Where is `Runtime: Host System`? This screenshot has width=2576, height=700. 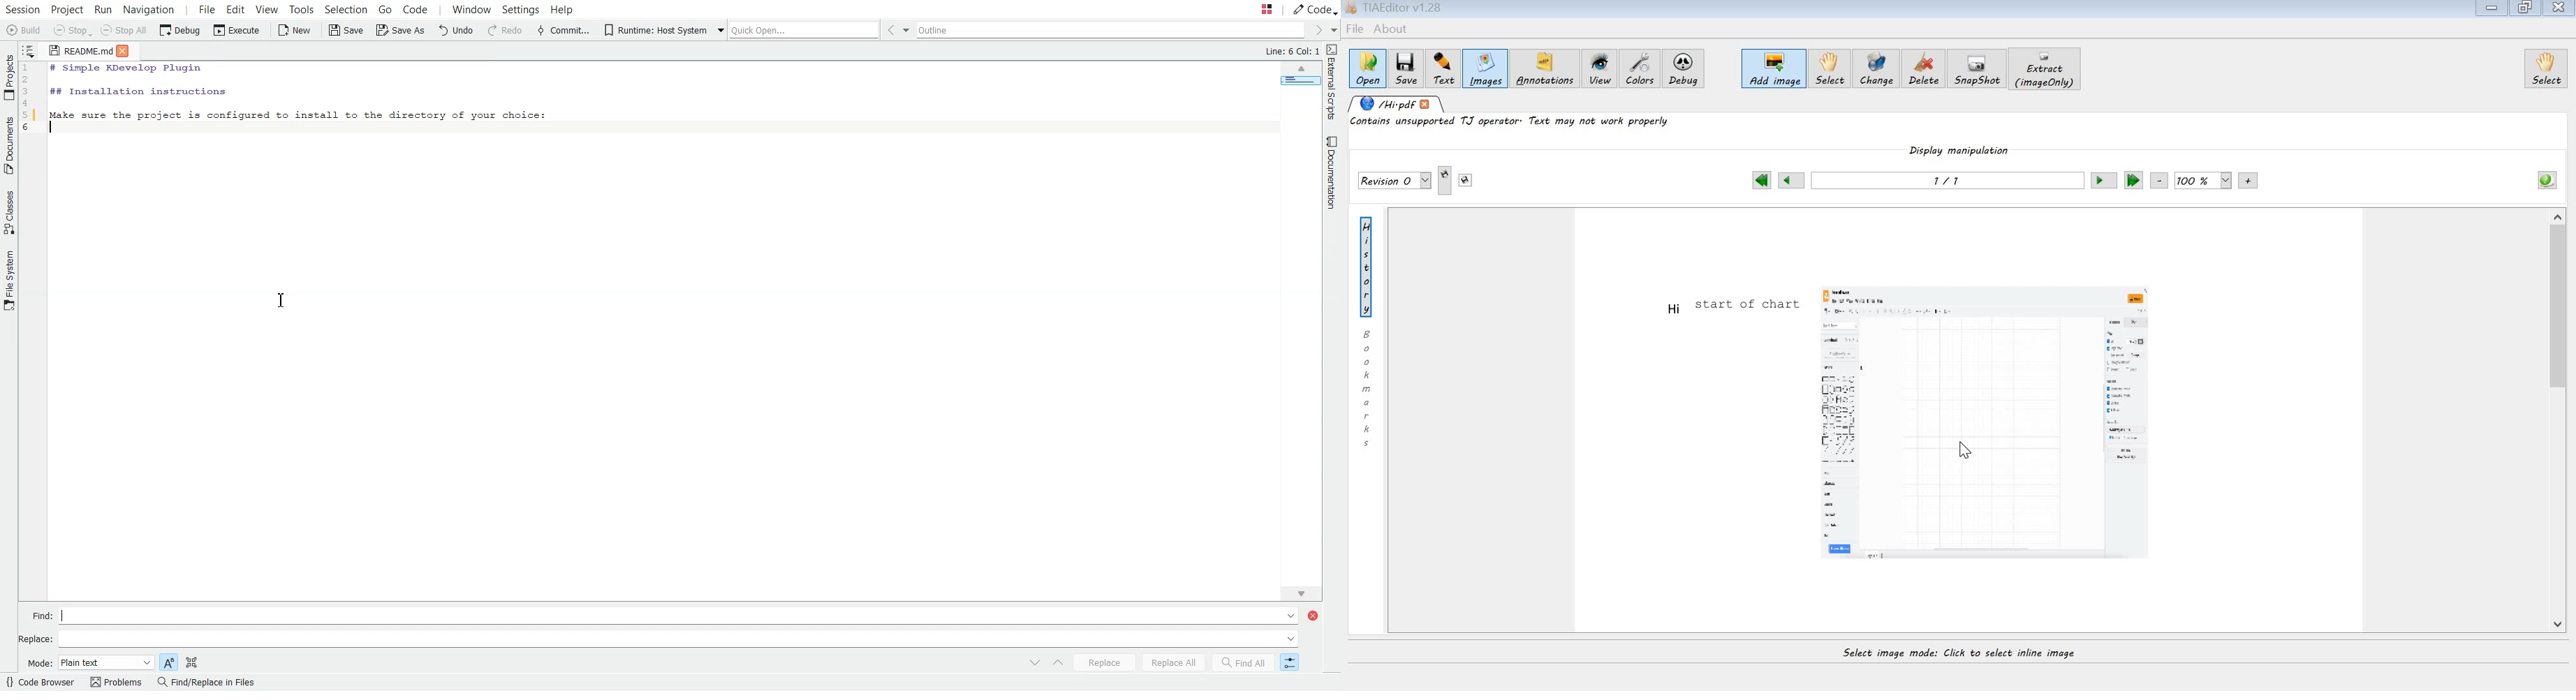
Runtime: Host System is located at coordinates (654, 30).